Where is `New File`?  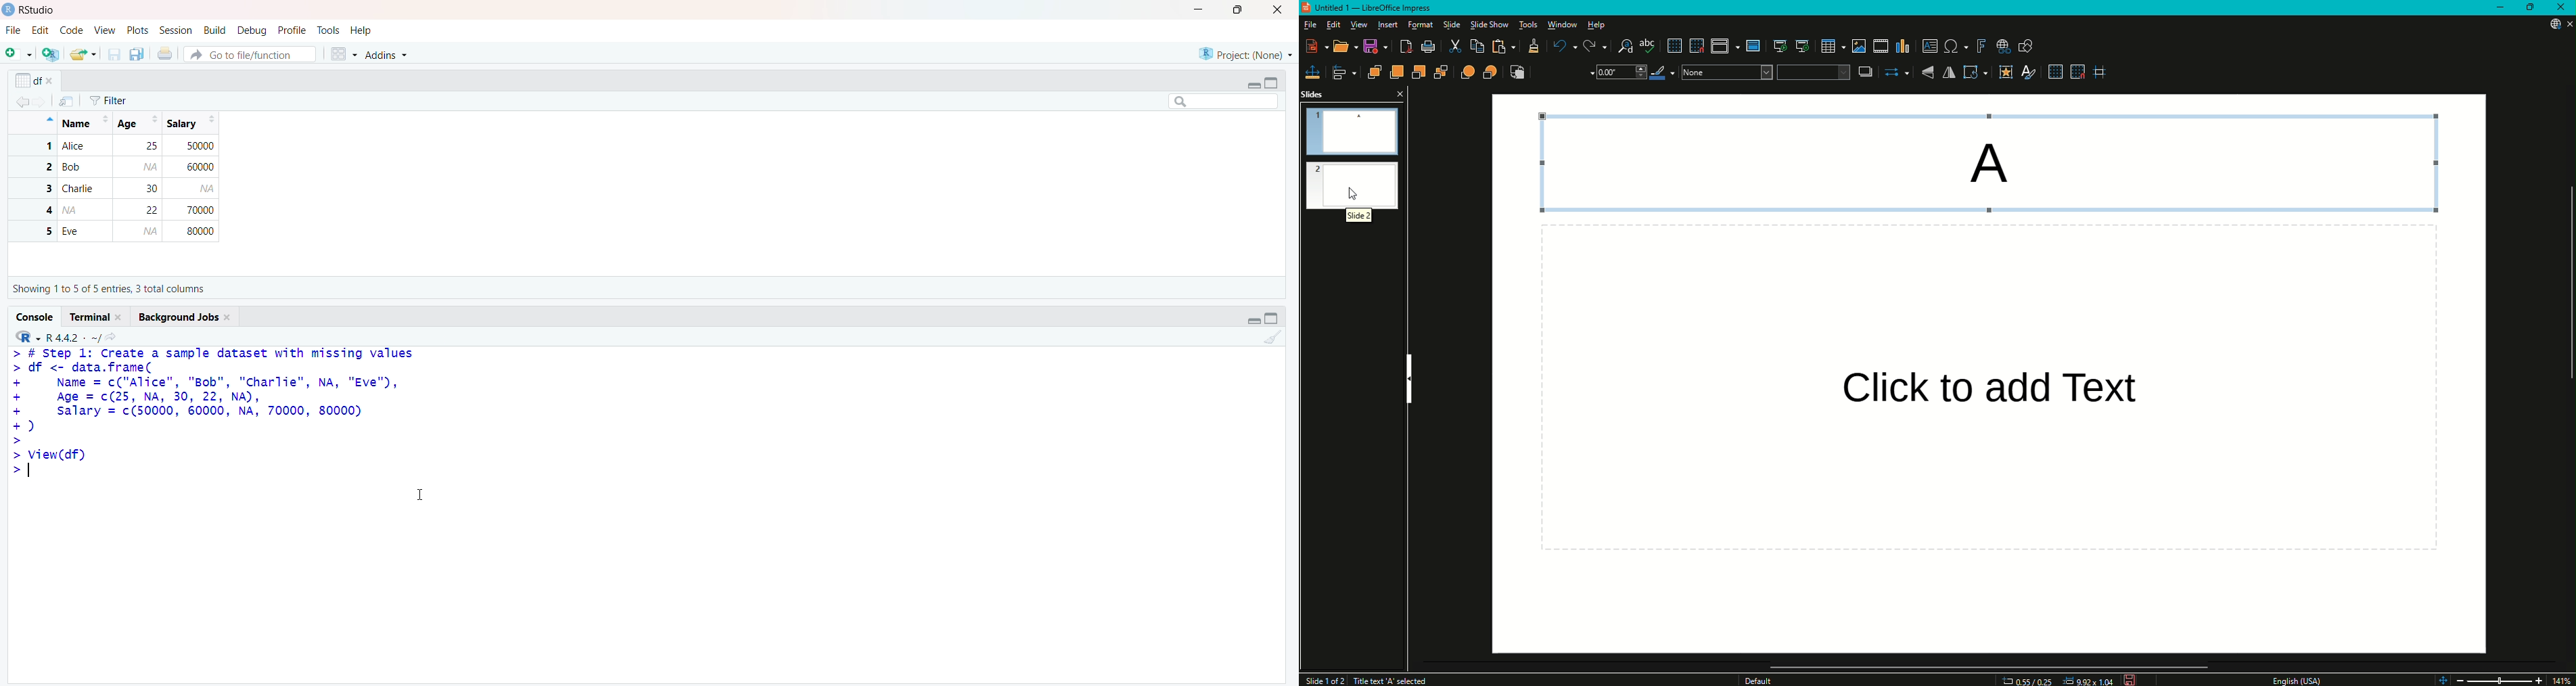 New File is located at coordinates (18, 54).